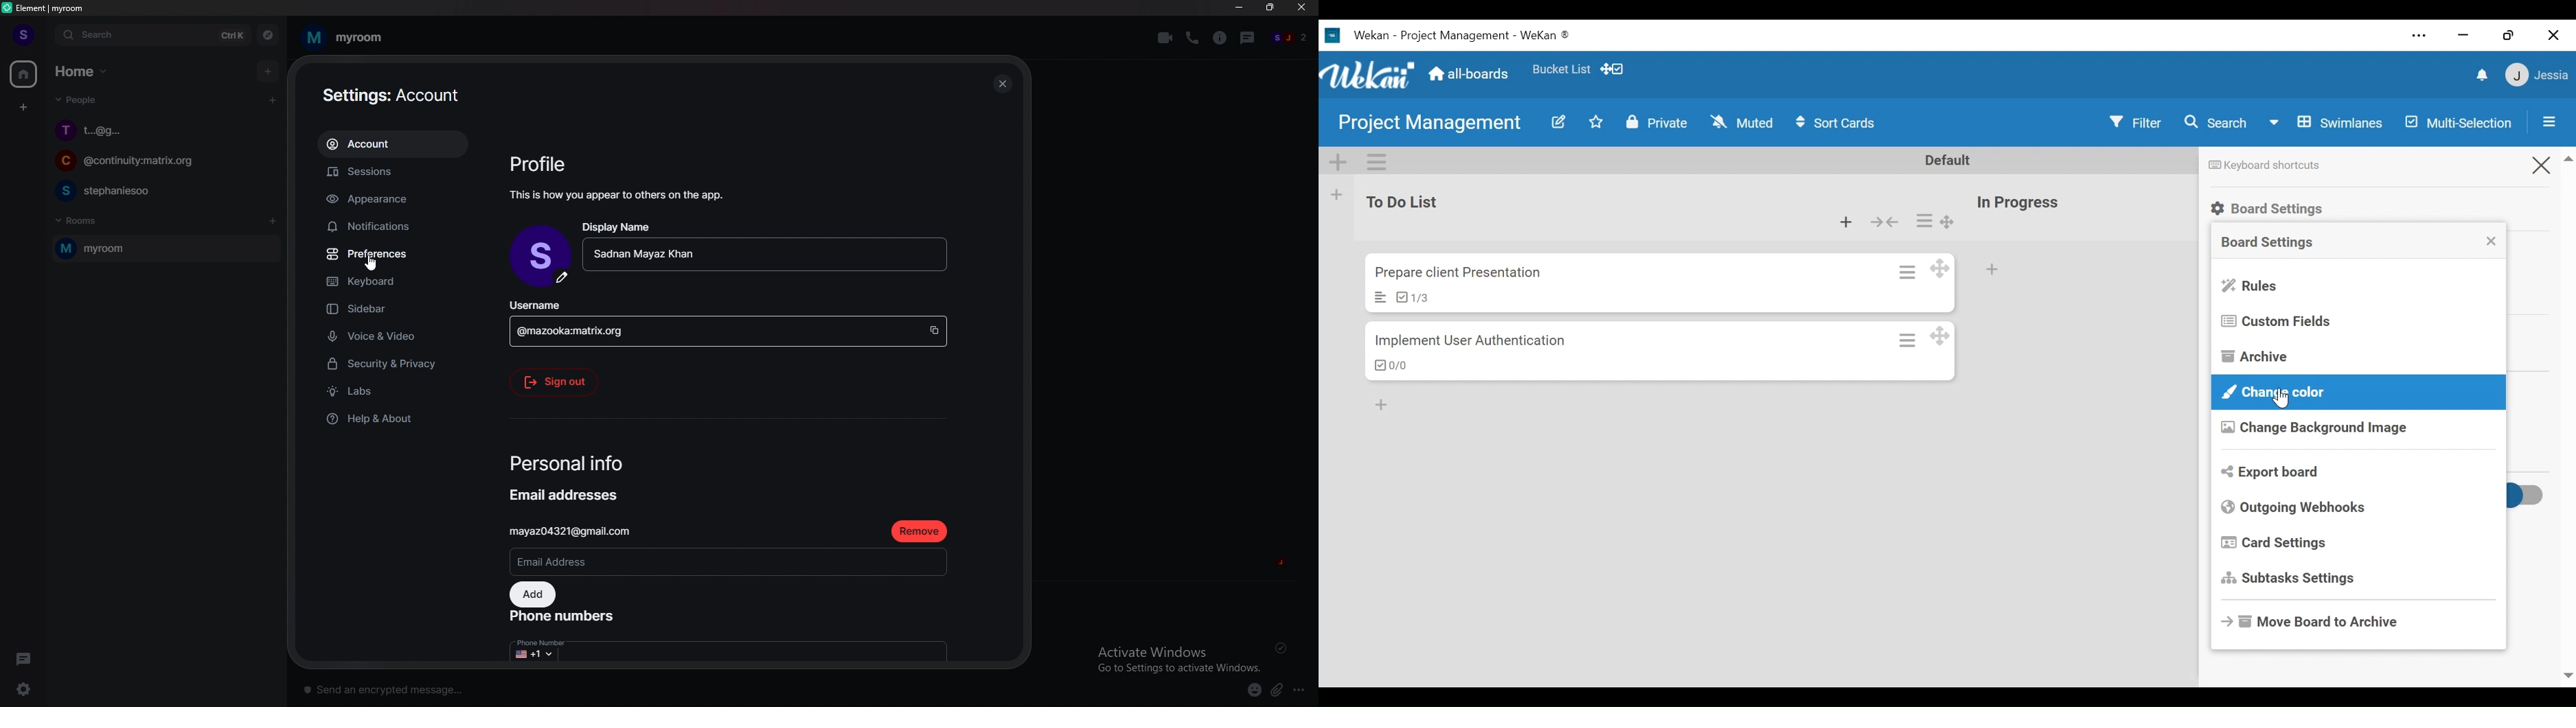 The width and height of the screenshot is (2576, 728). I want to click on add, so click(269, 71).